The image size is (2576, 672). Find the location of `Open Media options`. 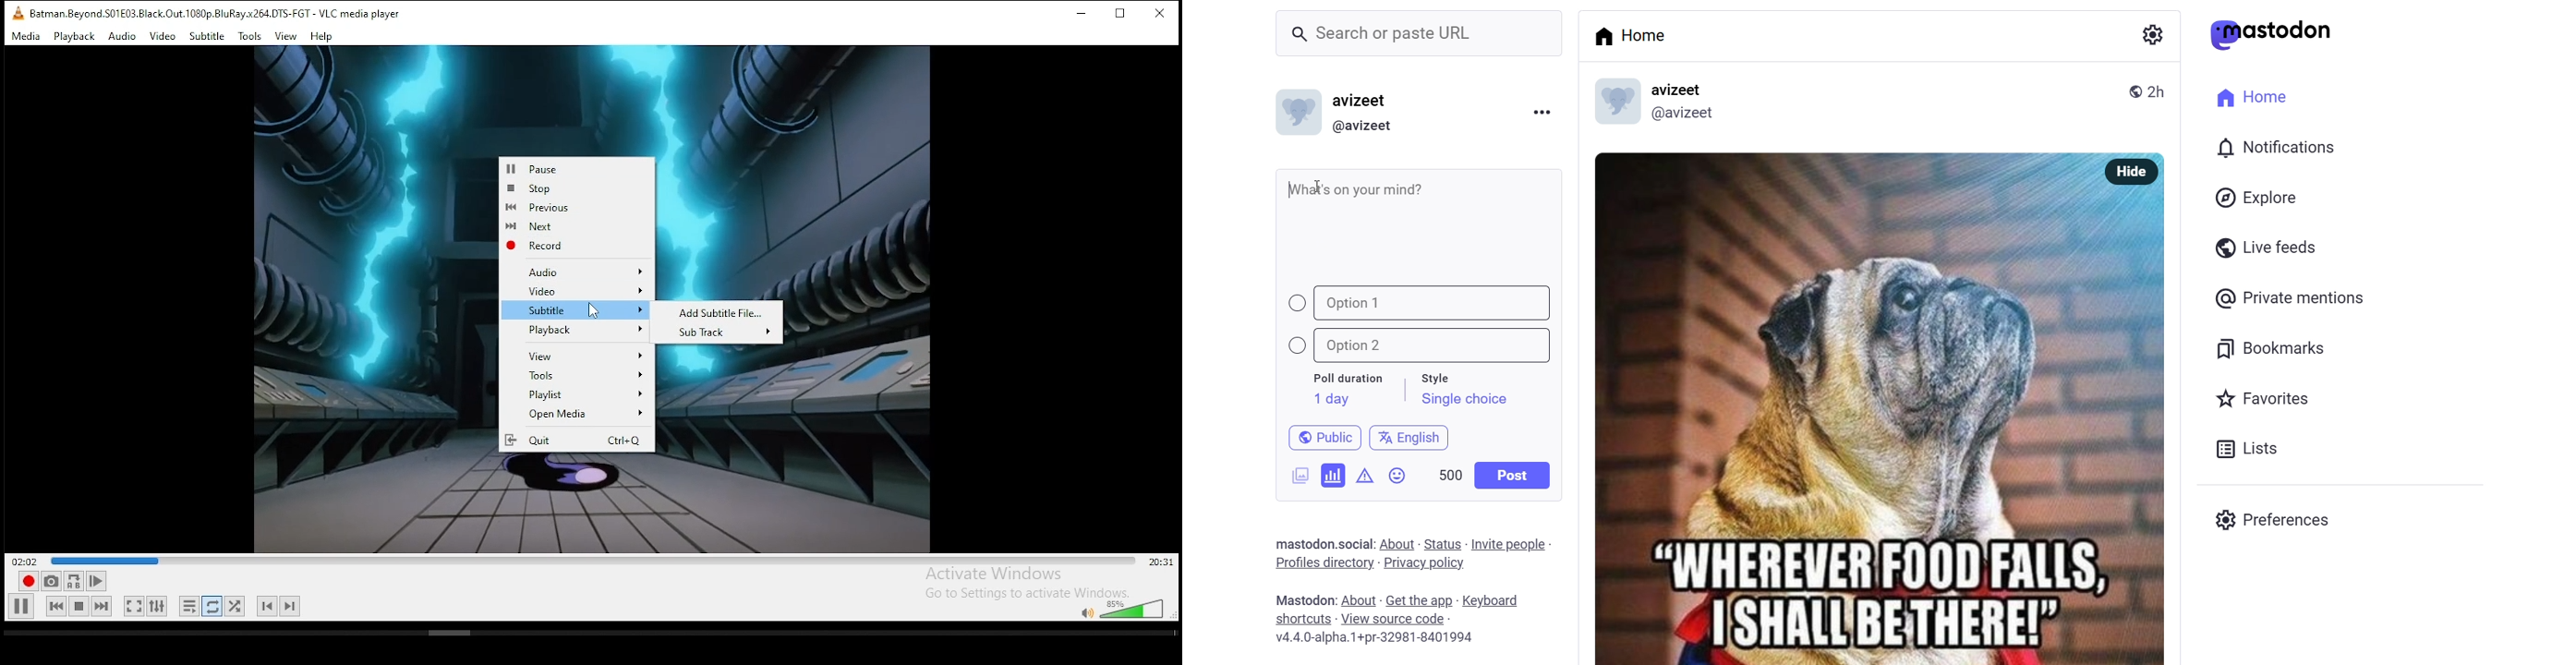

Open Media options is located at coordinates (577, 413).